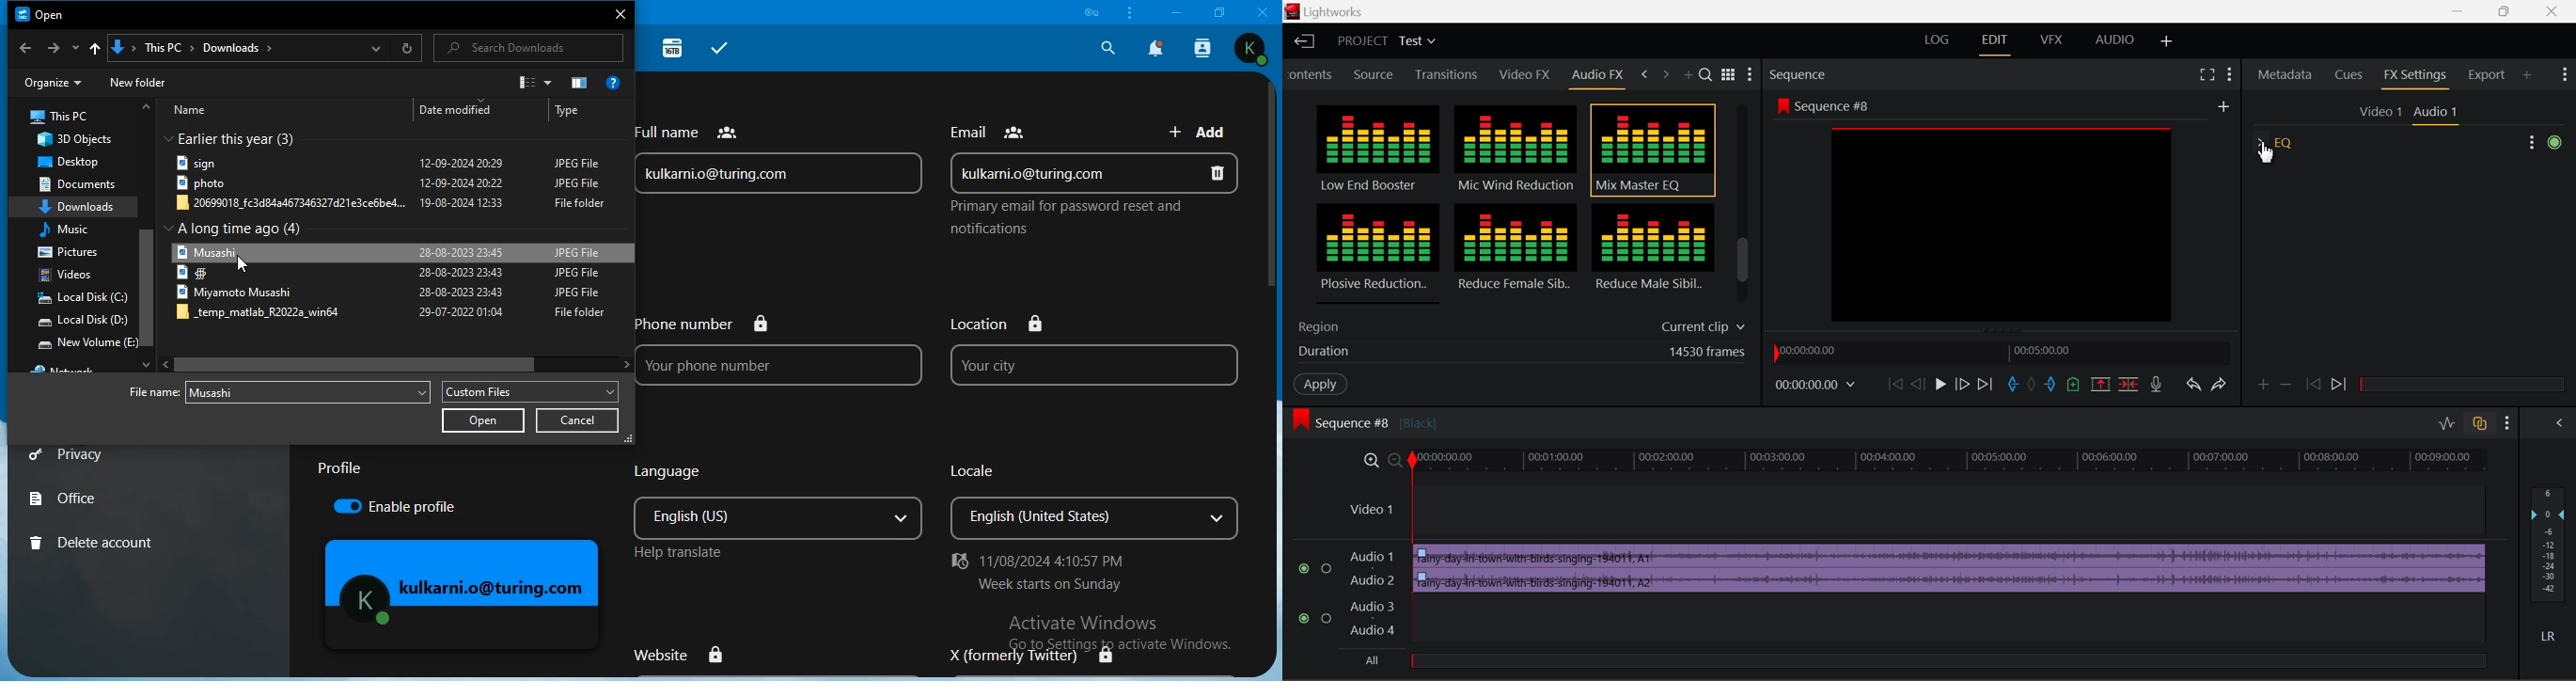  I want to click on Show Settings, so click(2510, 423).